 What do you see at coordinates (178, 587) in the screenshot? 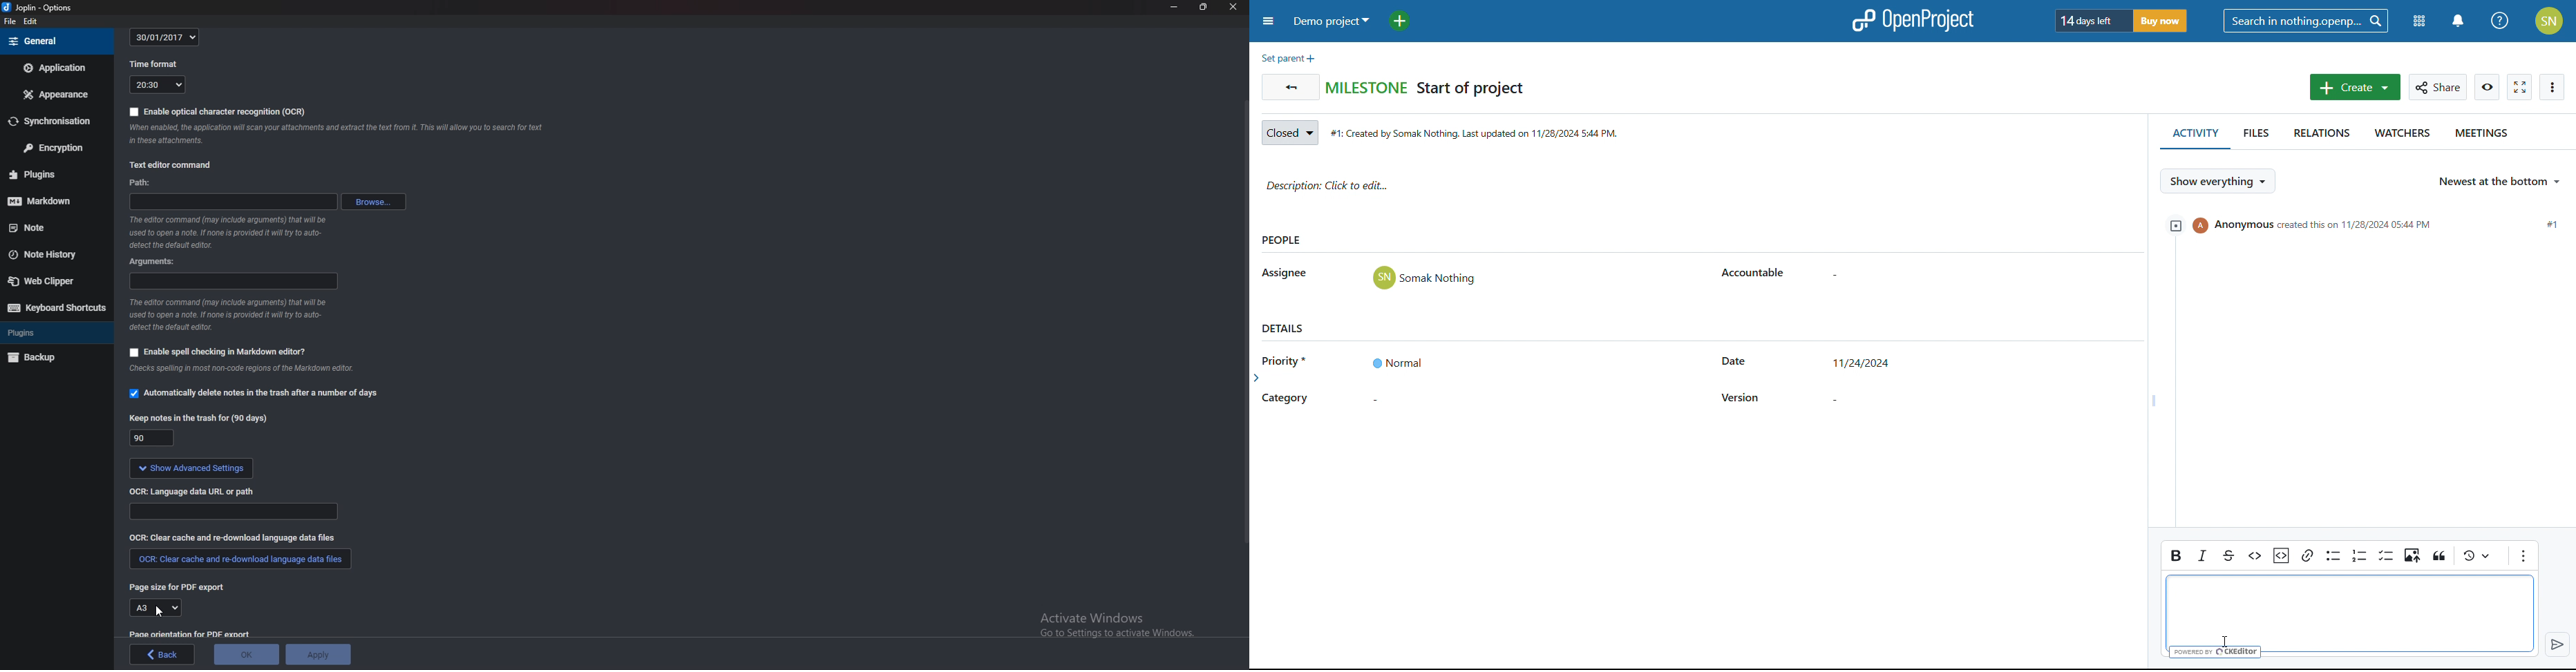
I see `page size for P D F export` at bounding box center [178, 587].